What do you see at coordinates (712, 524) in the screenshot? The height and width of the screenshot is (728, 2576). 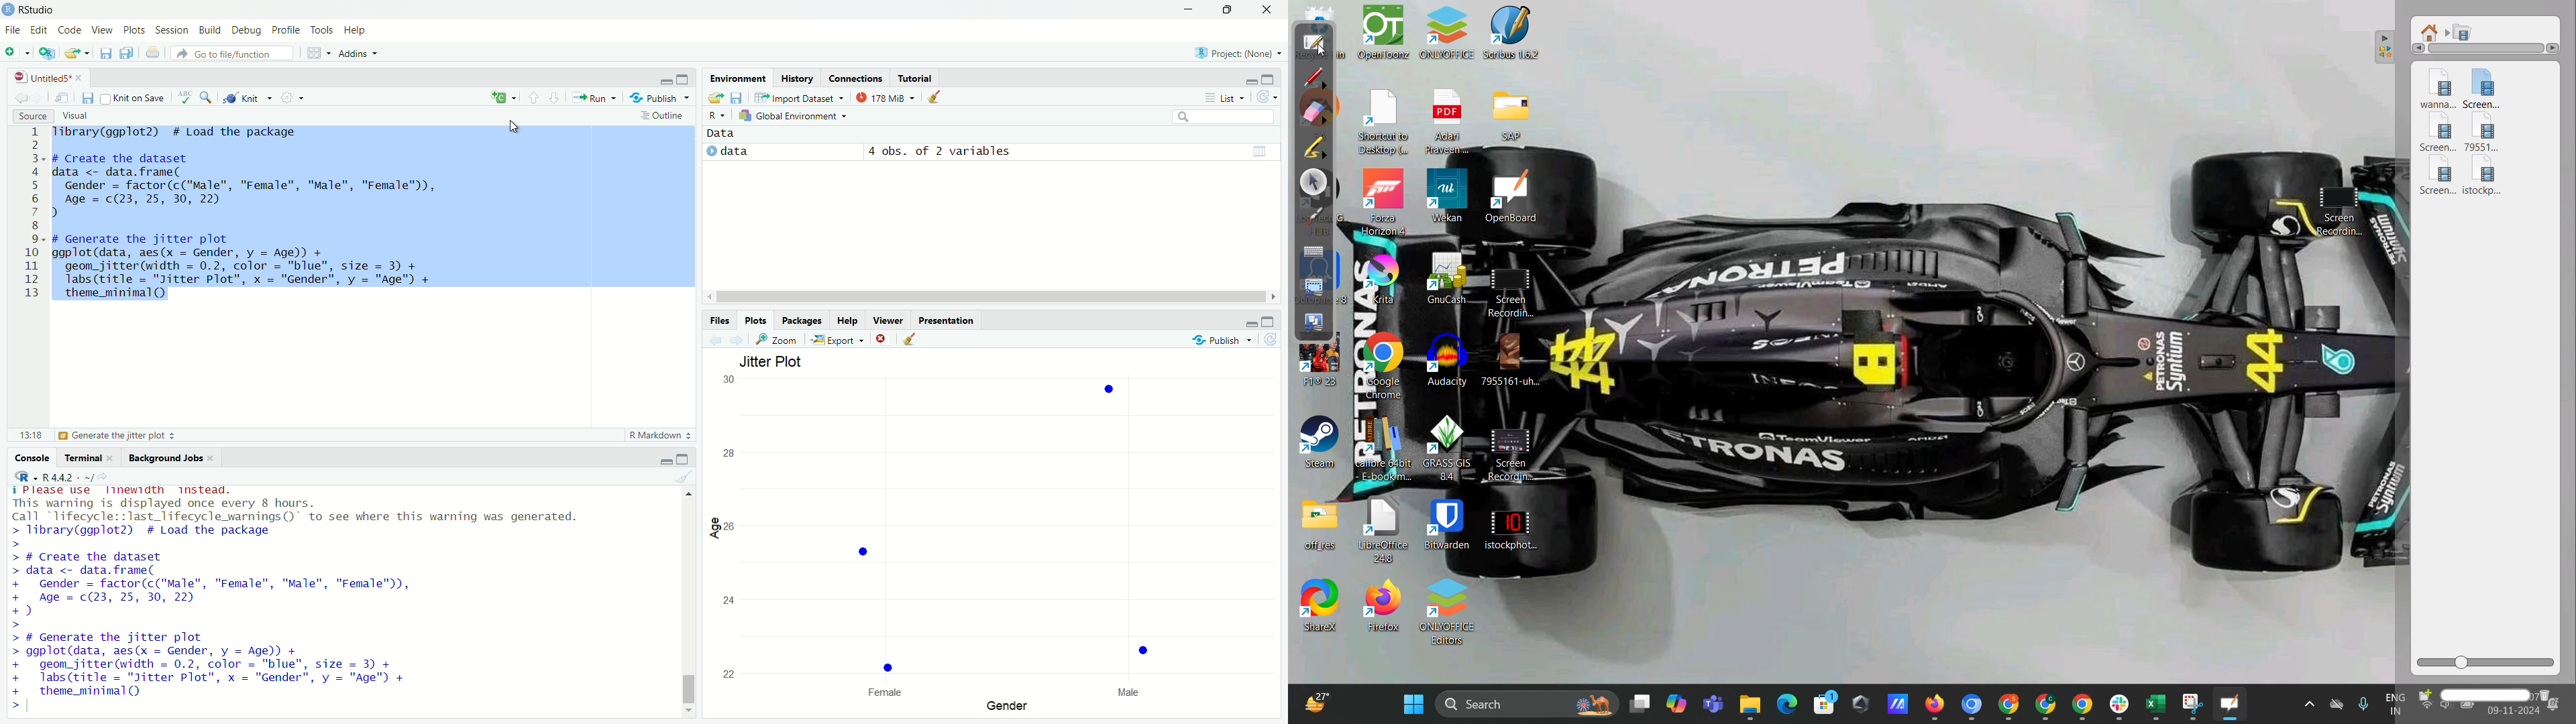 I see `age` at bounding box center [712, 524].